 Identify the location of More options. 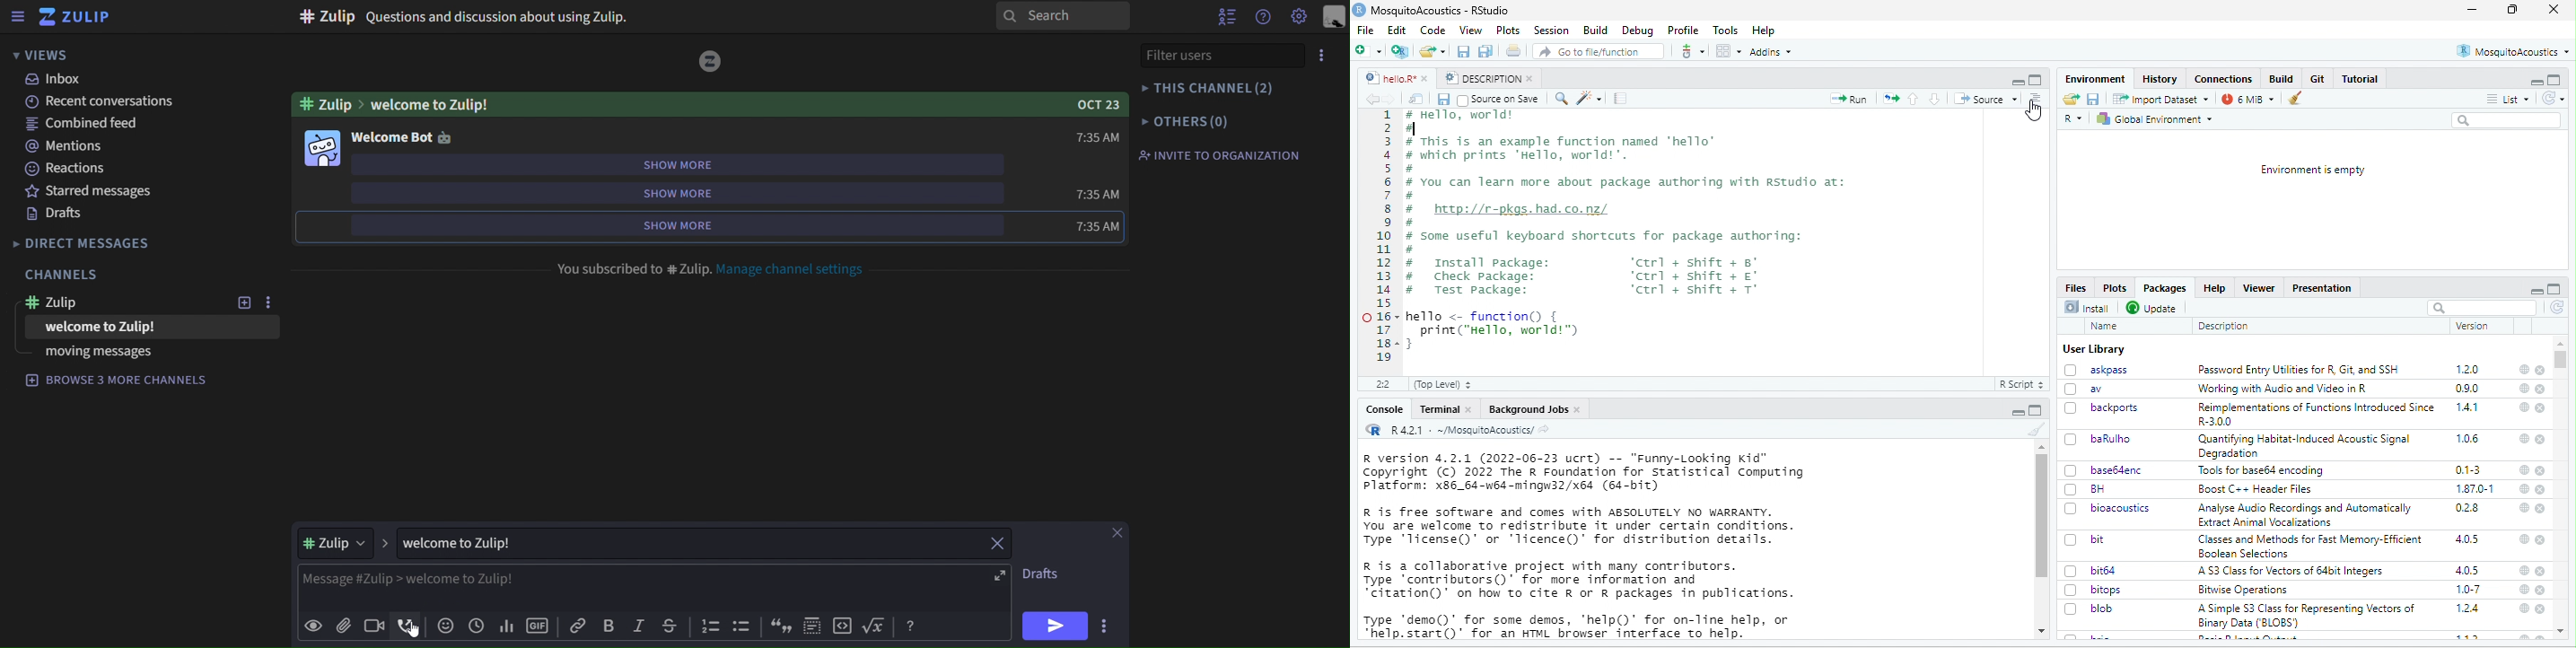
(1323, 53).